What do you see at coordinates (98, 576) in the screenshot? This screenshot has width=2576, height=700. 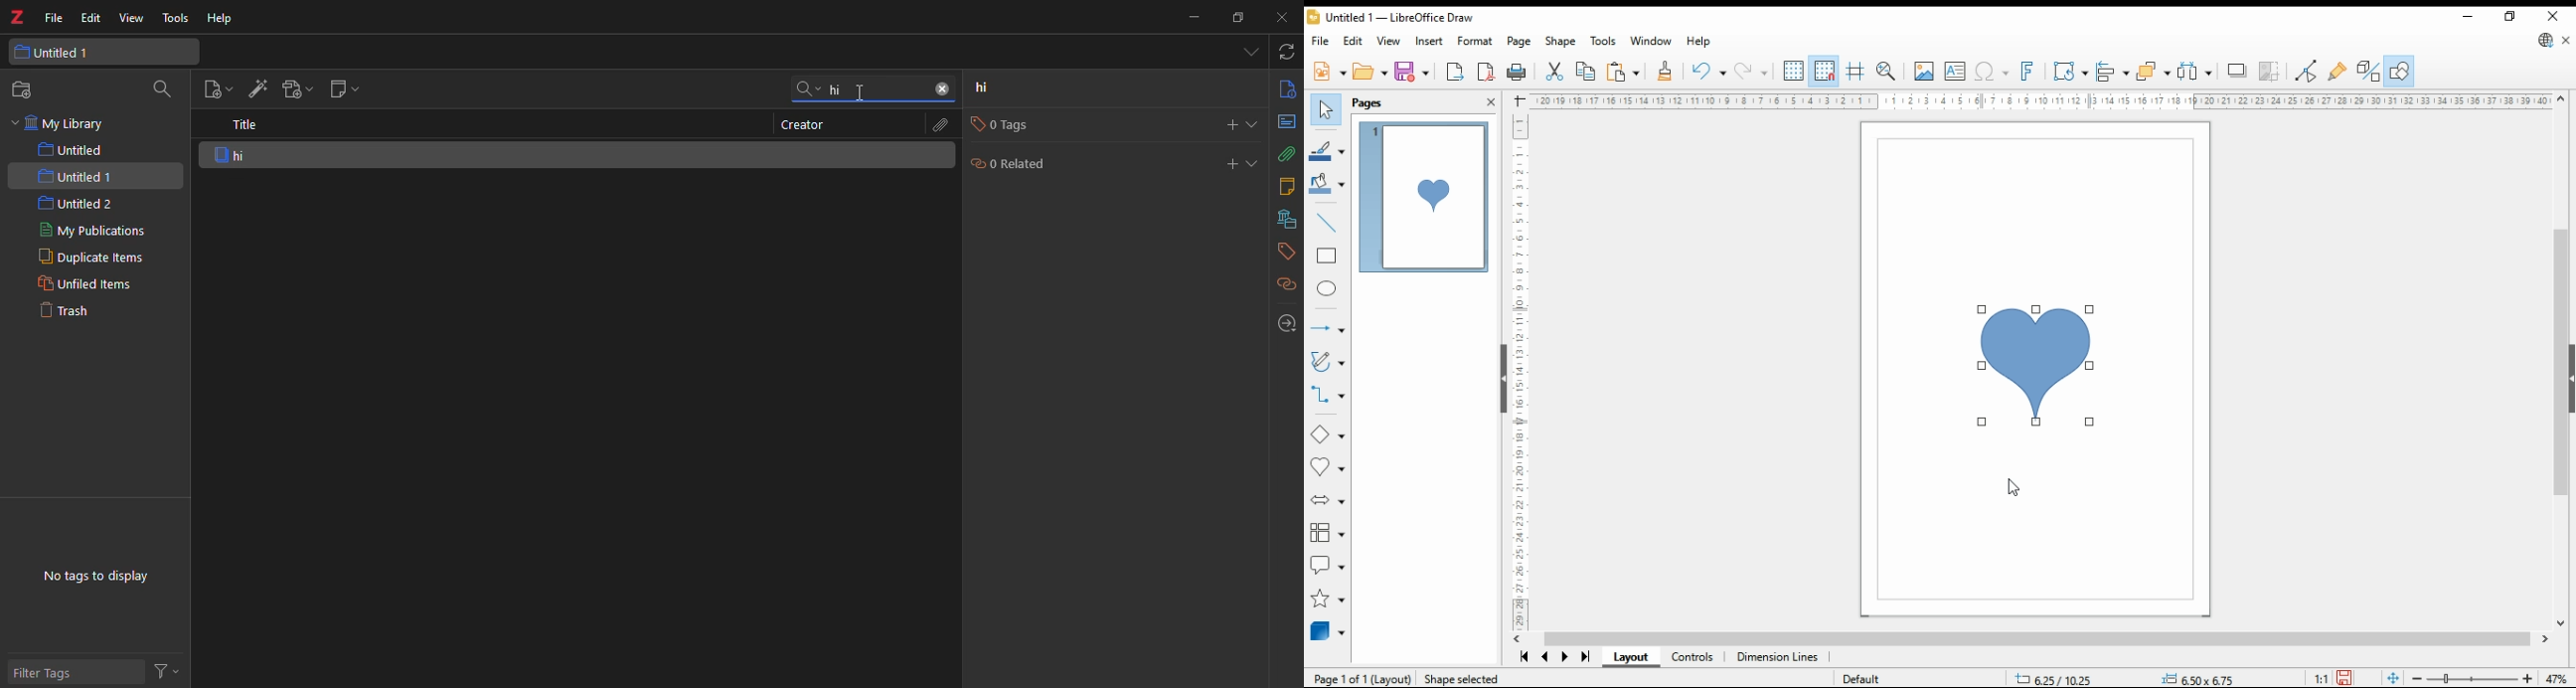 I see `no tags to display` at bounding box center [98, 576].